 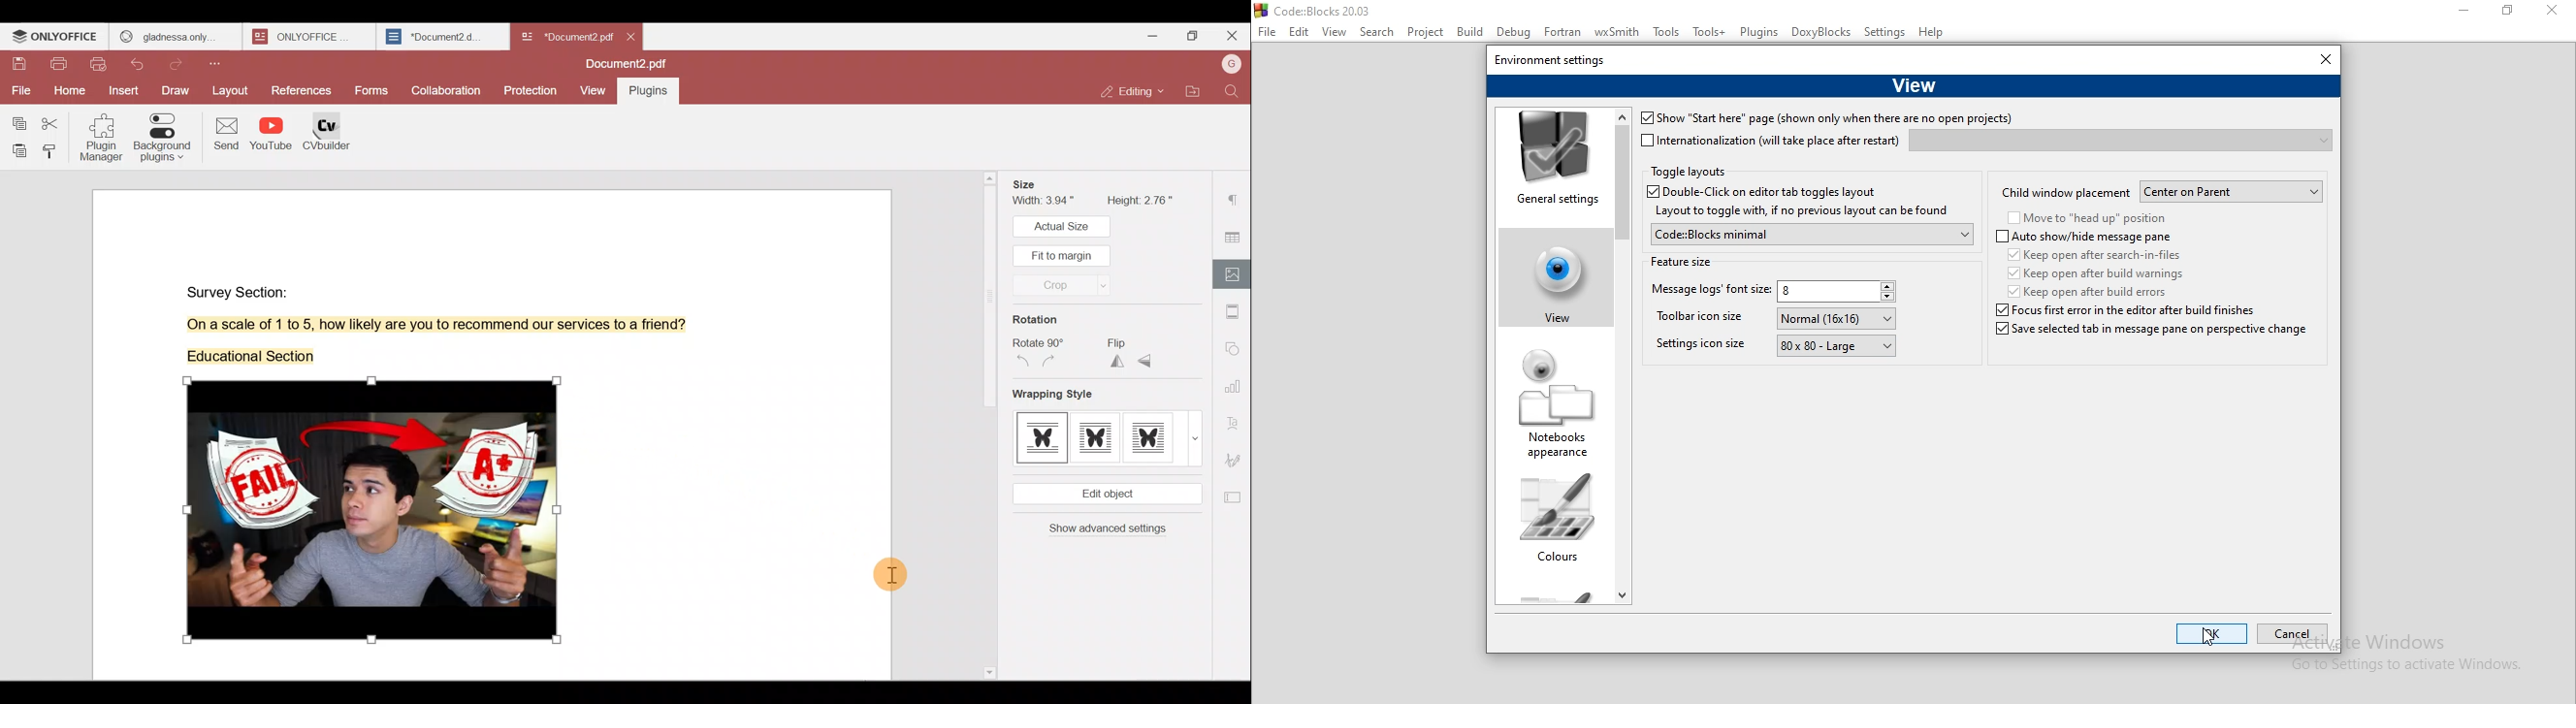 I want to click on Cursor, so click(x=897, y=572).